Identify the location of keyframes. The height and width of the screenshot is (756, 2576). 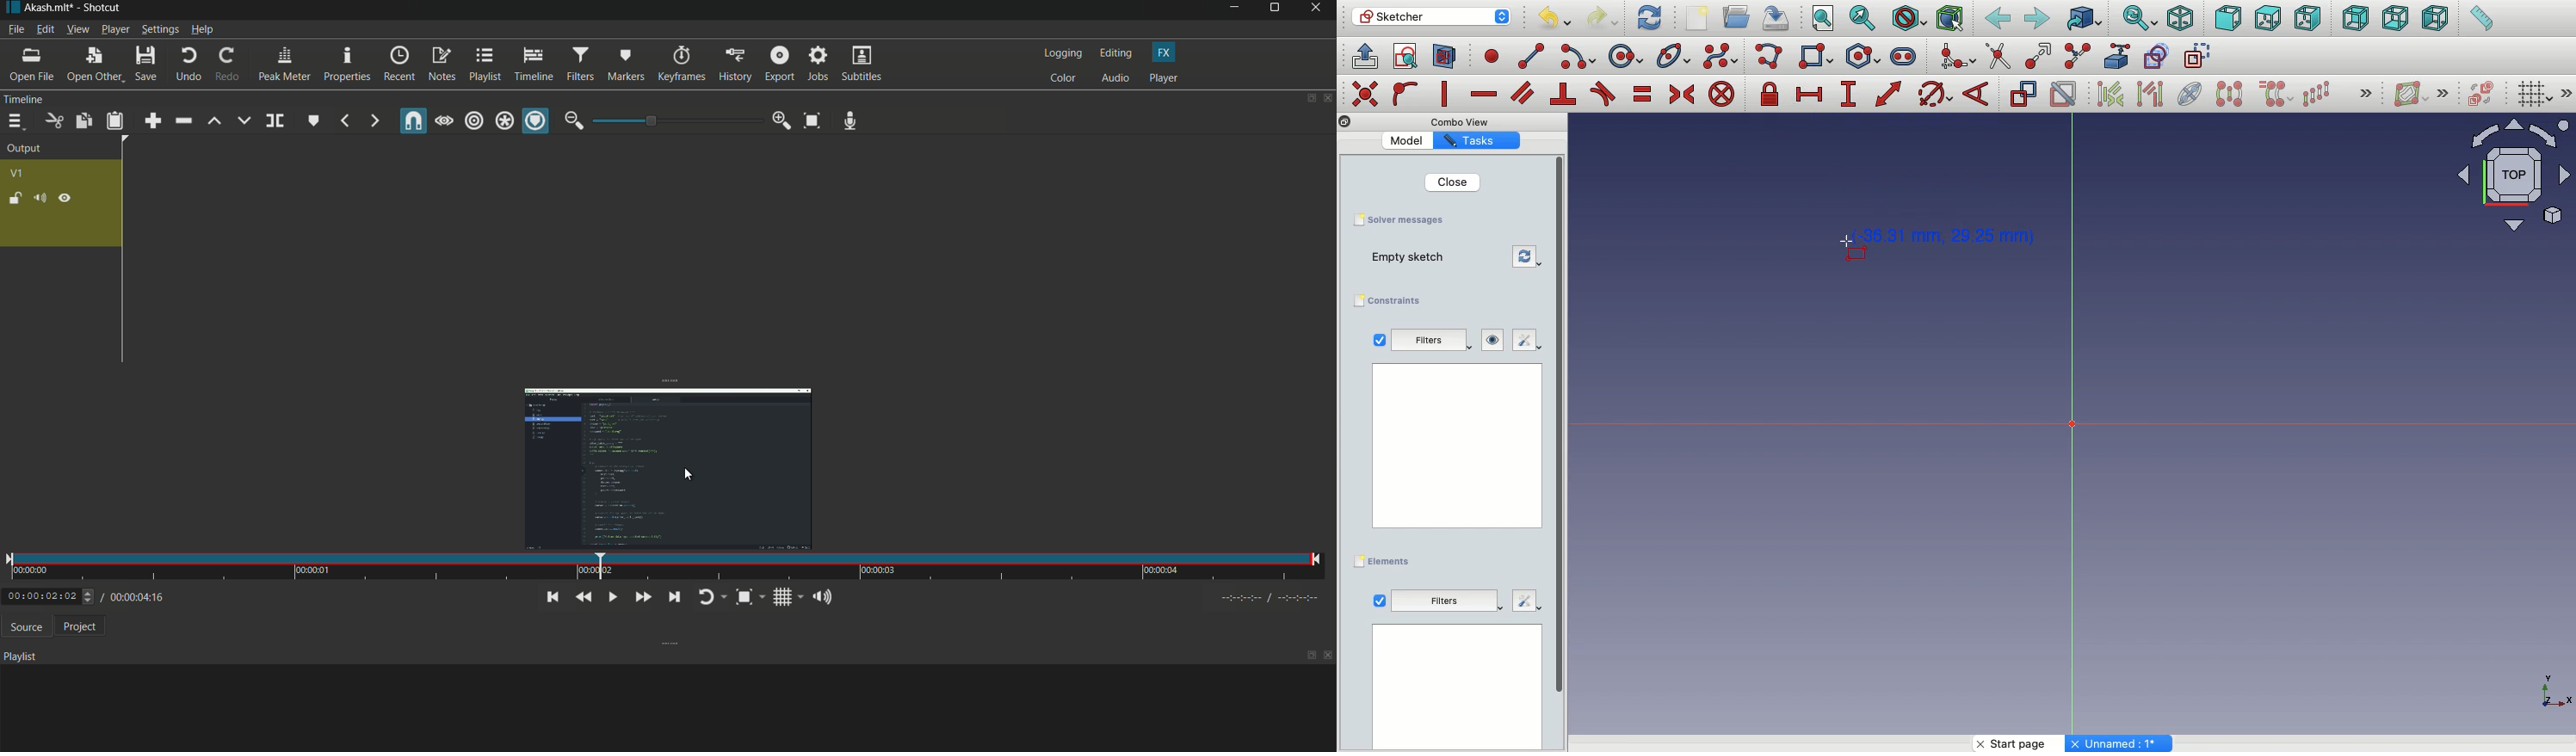
(680, 64).